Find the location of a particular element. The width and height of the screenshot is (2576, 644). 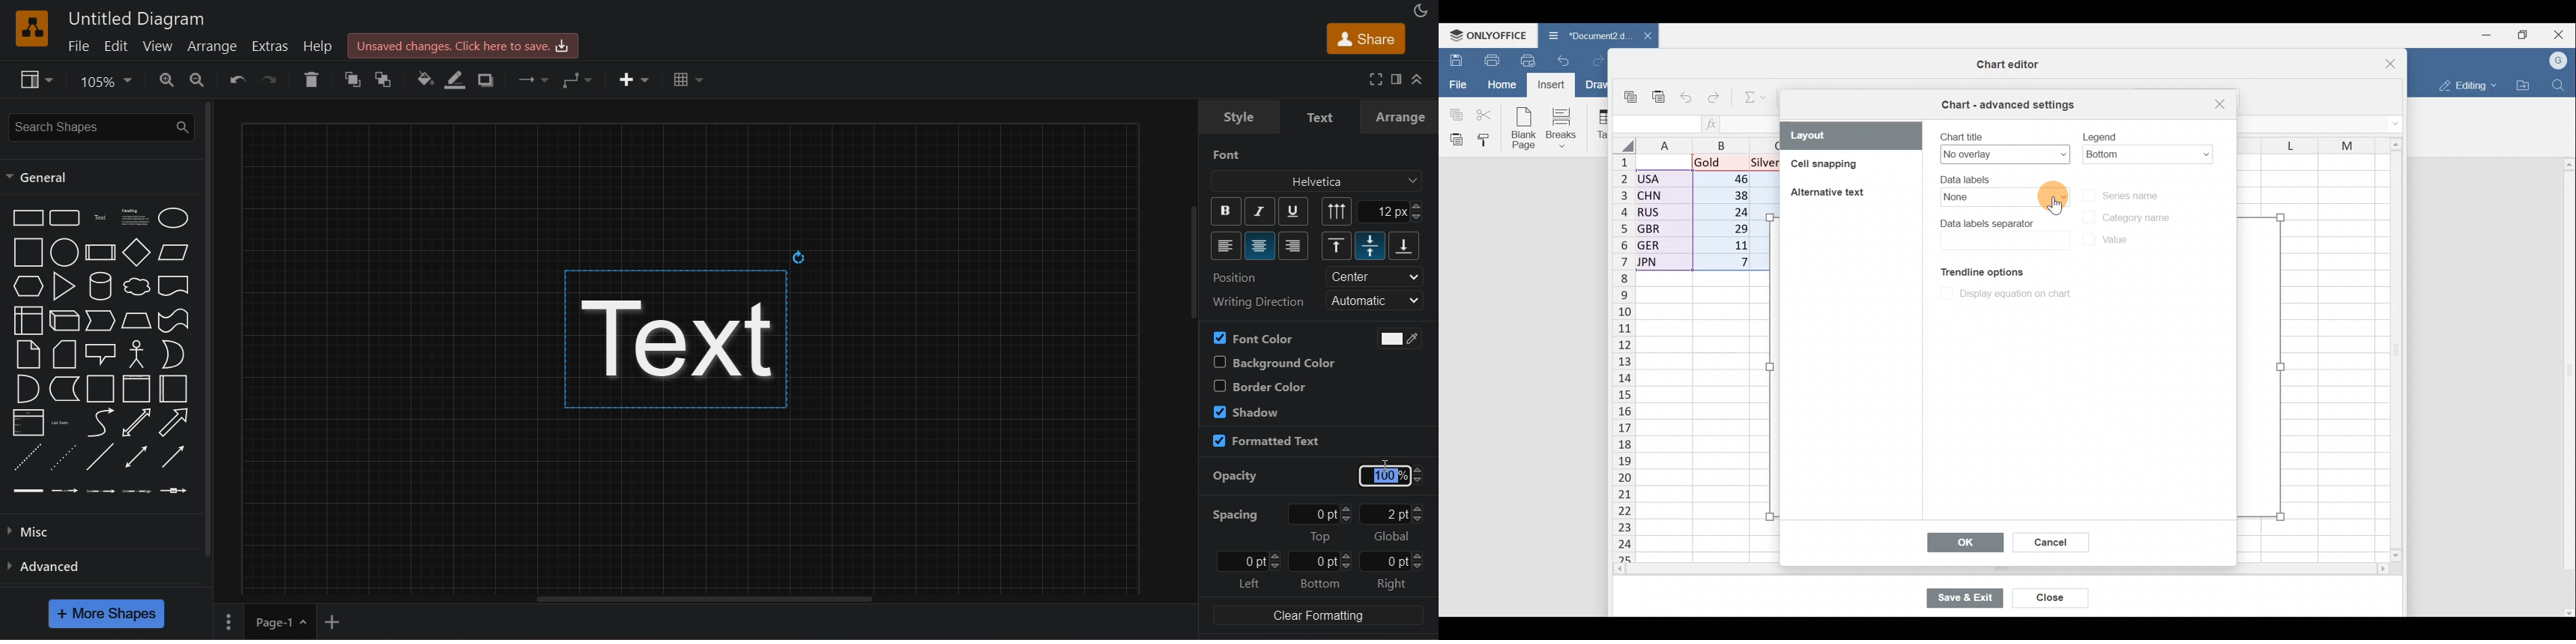

Find is located at coordinates (2561, 83).